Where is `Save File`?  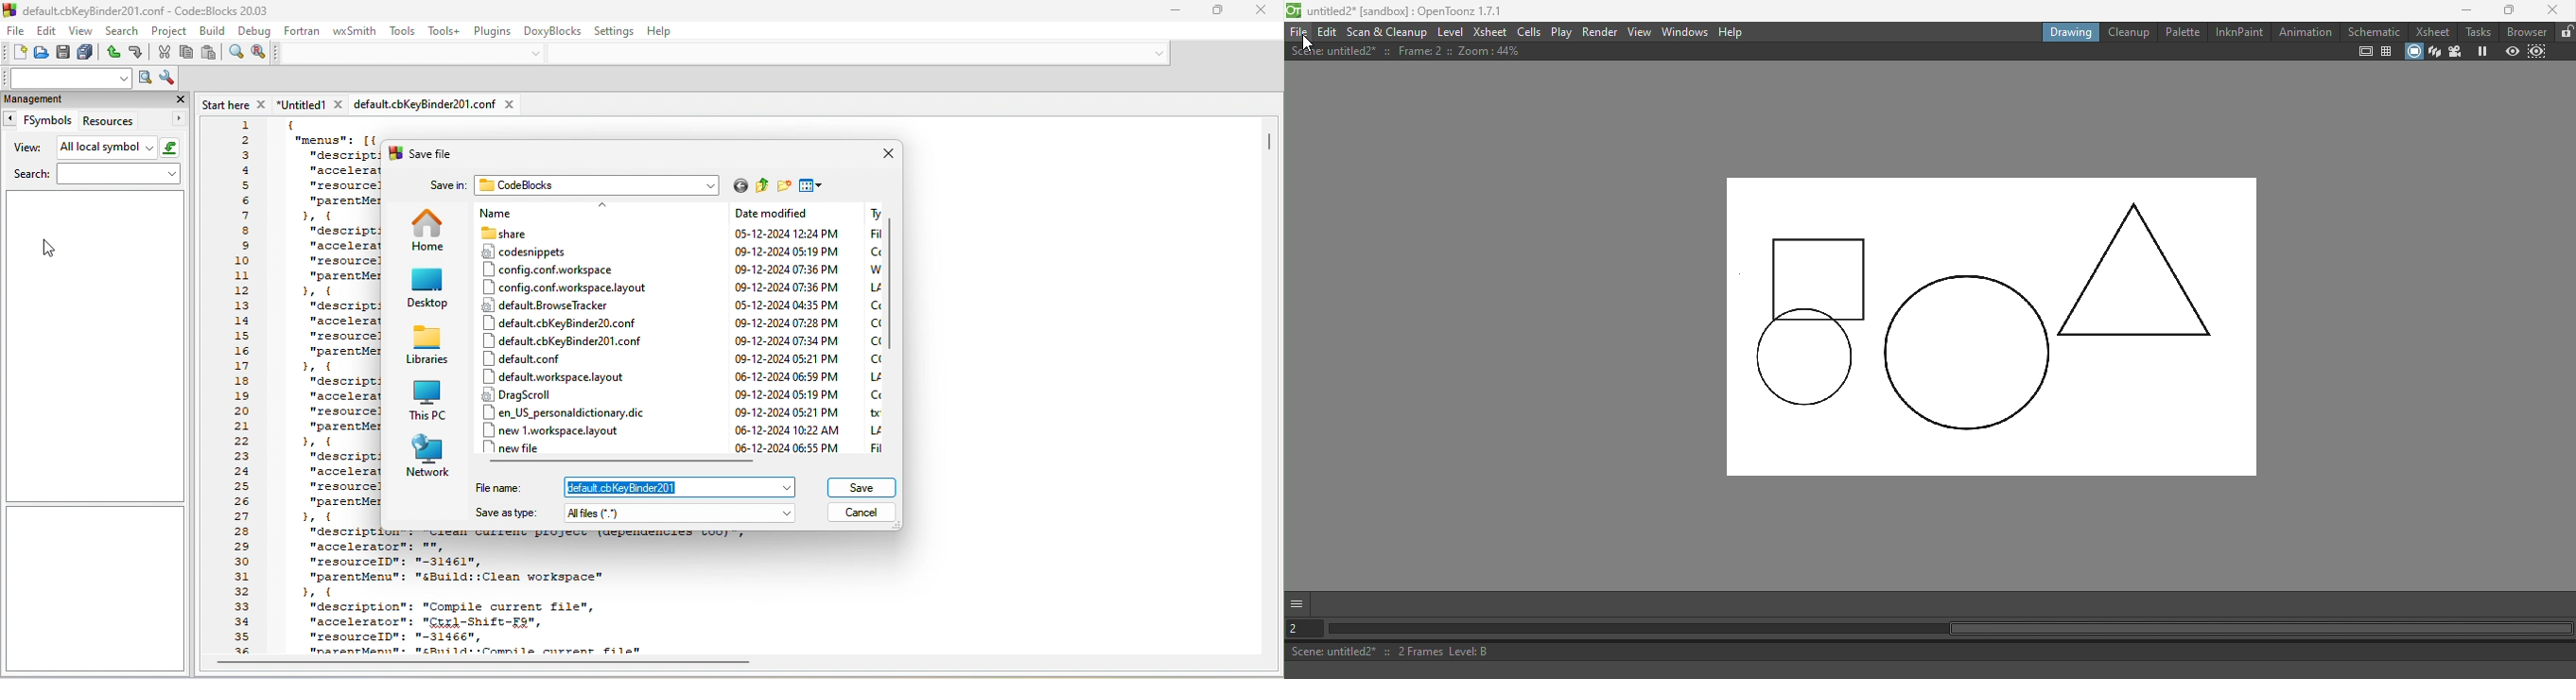
Save File is located at coordinates (433, 153).